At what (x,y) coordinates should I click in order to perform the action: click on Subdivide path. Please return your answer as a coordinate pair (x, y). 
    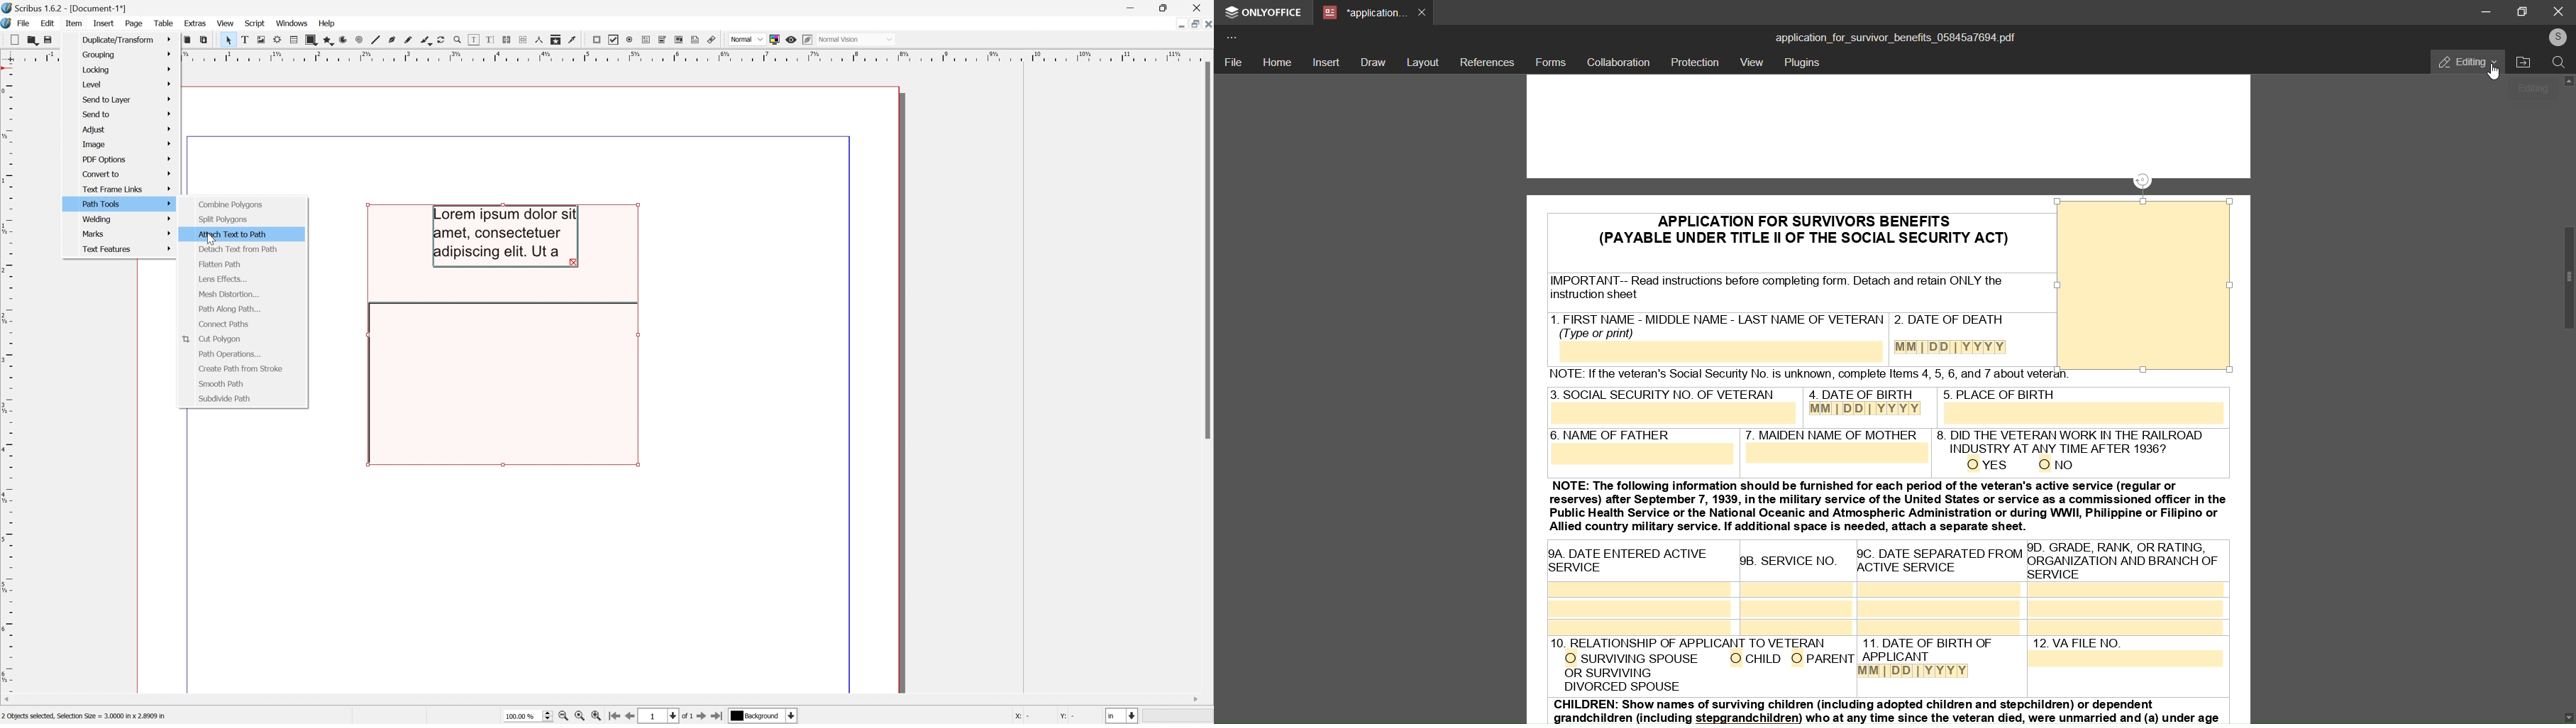
    Looking at the image, I should click on (225, 398).